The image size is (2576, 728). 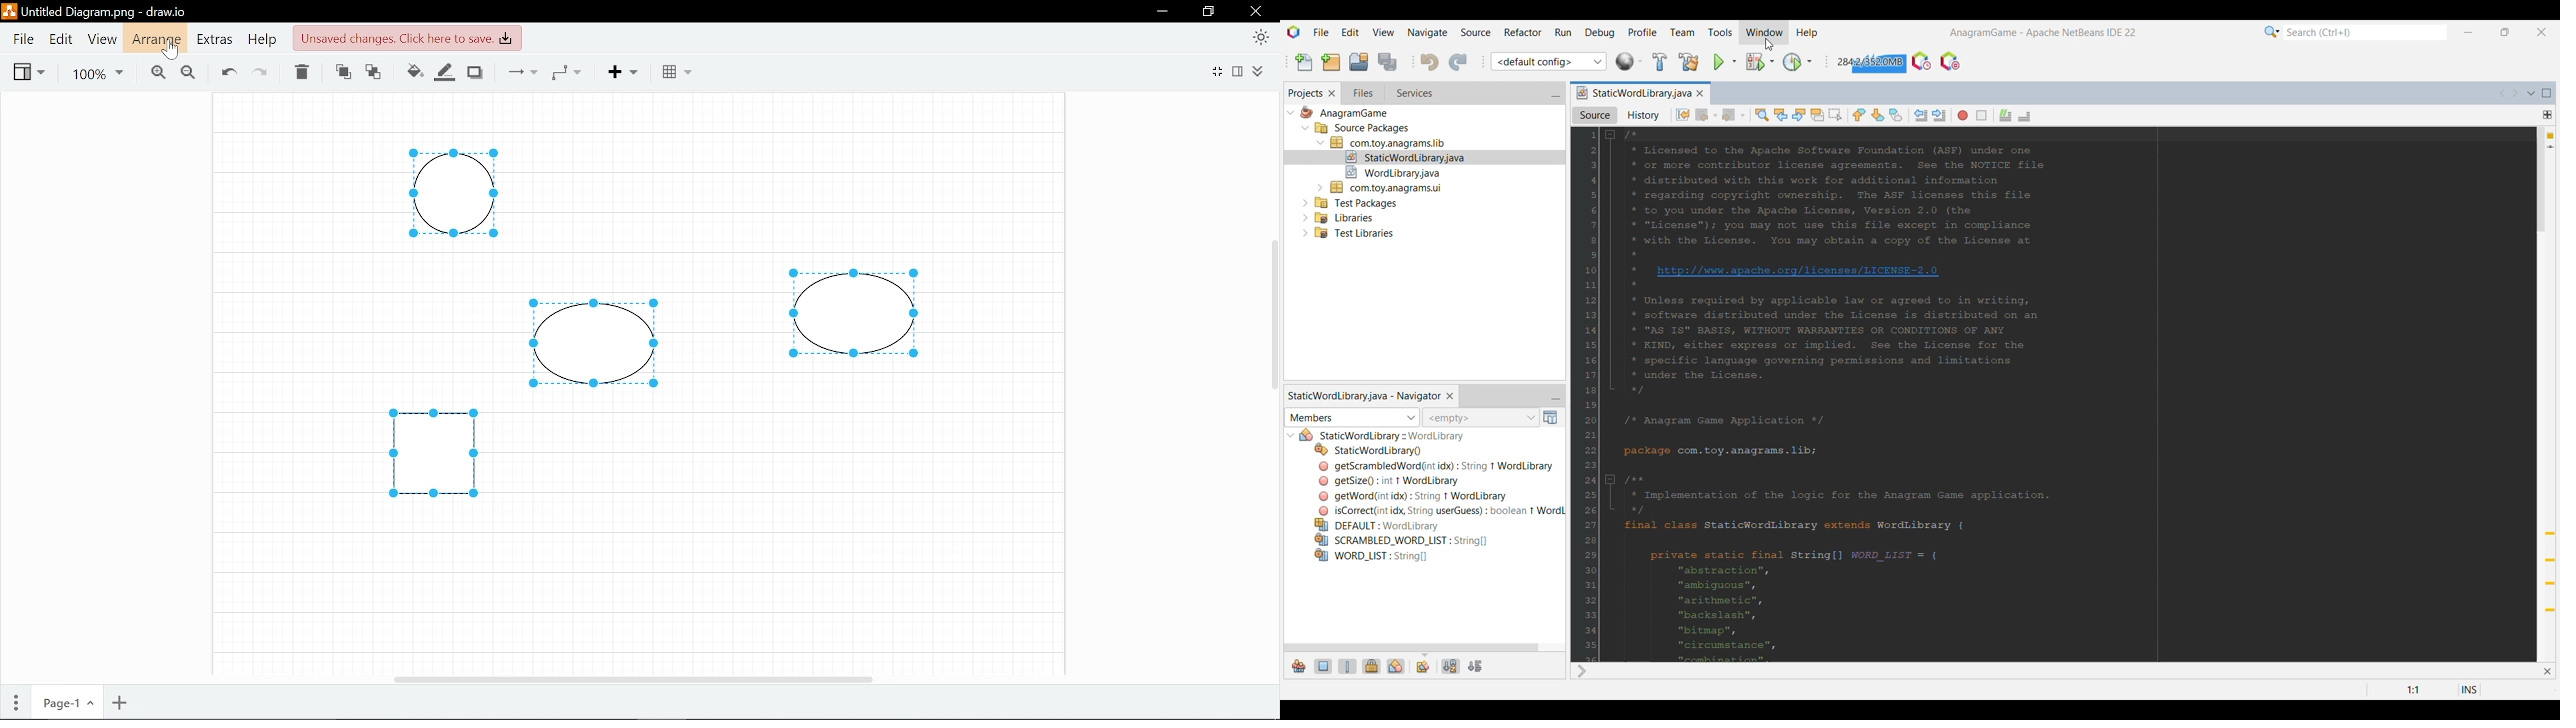 What do you see at coordinates (1209, 12) in the screenshot?
I see `Restore down` at bounding box center [1209, 12].